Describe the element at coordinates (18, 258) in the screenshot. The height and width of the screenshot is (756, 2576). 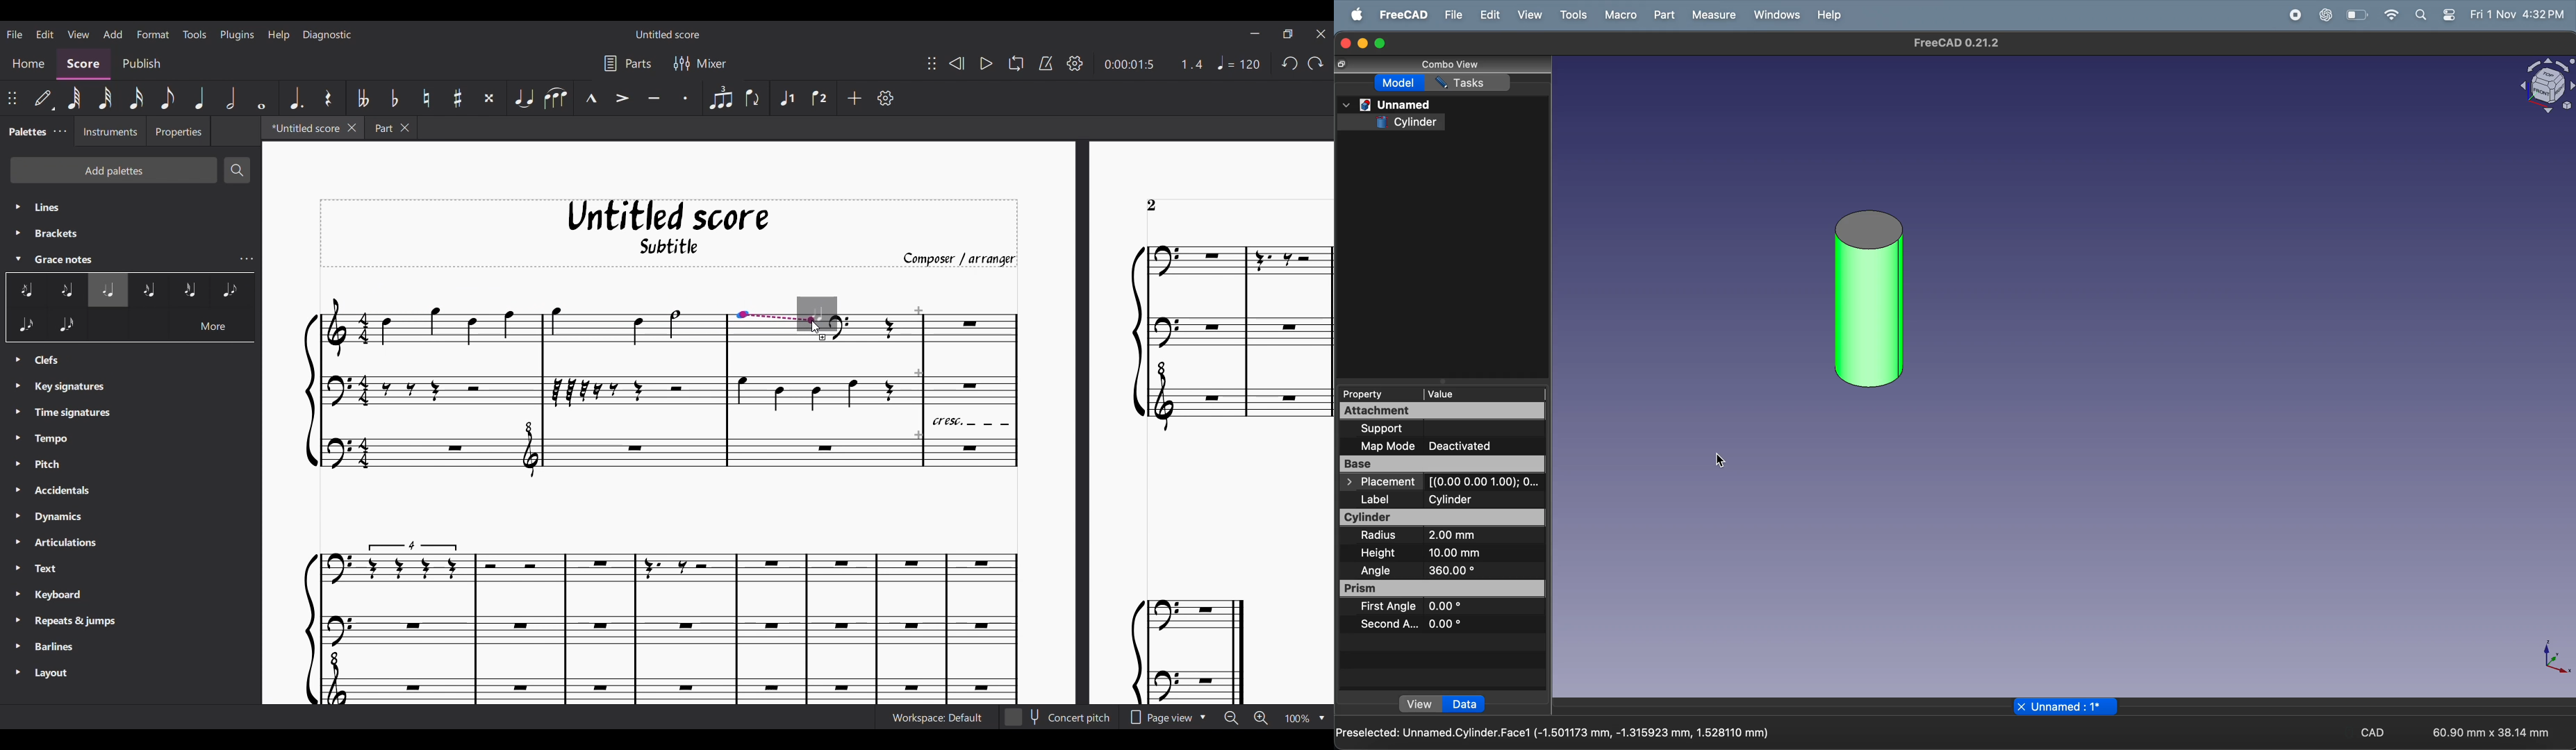
I see `Collapse Grace notes` at that location.